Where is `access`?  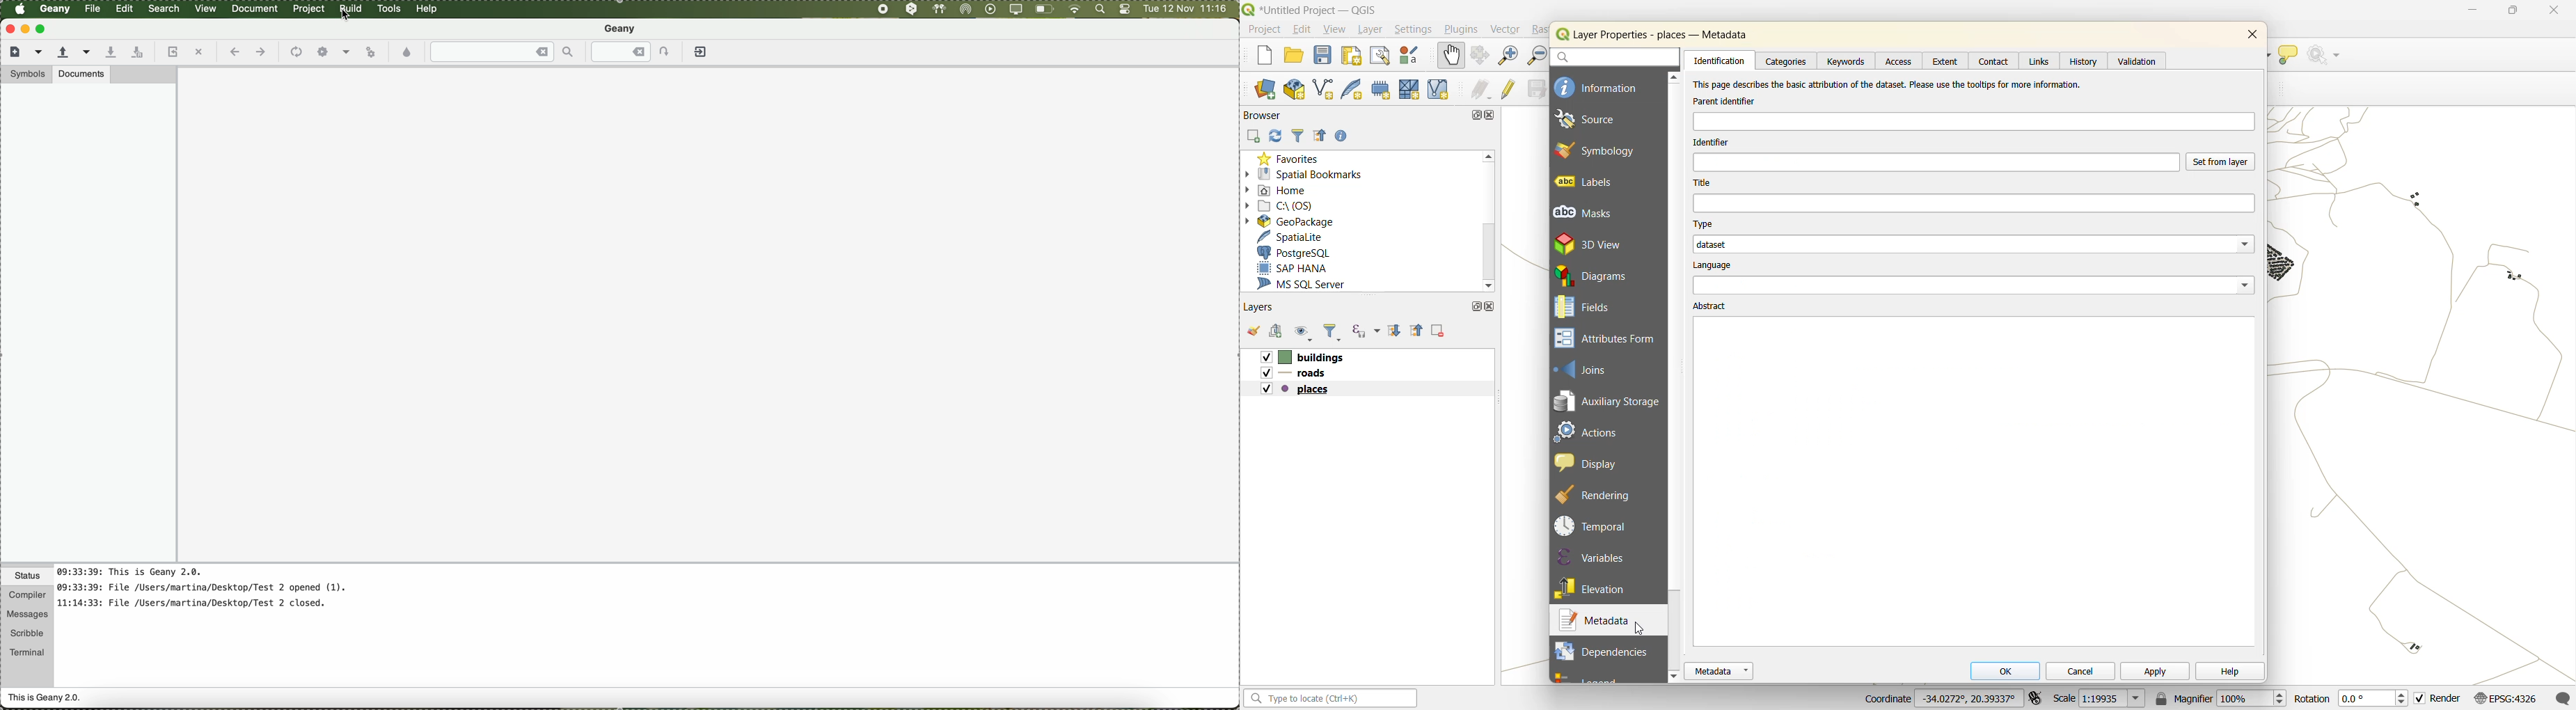 access is located at coordinates (1901, 61).